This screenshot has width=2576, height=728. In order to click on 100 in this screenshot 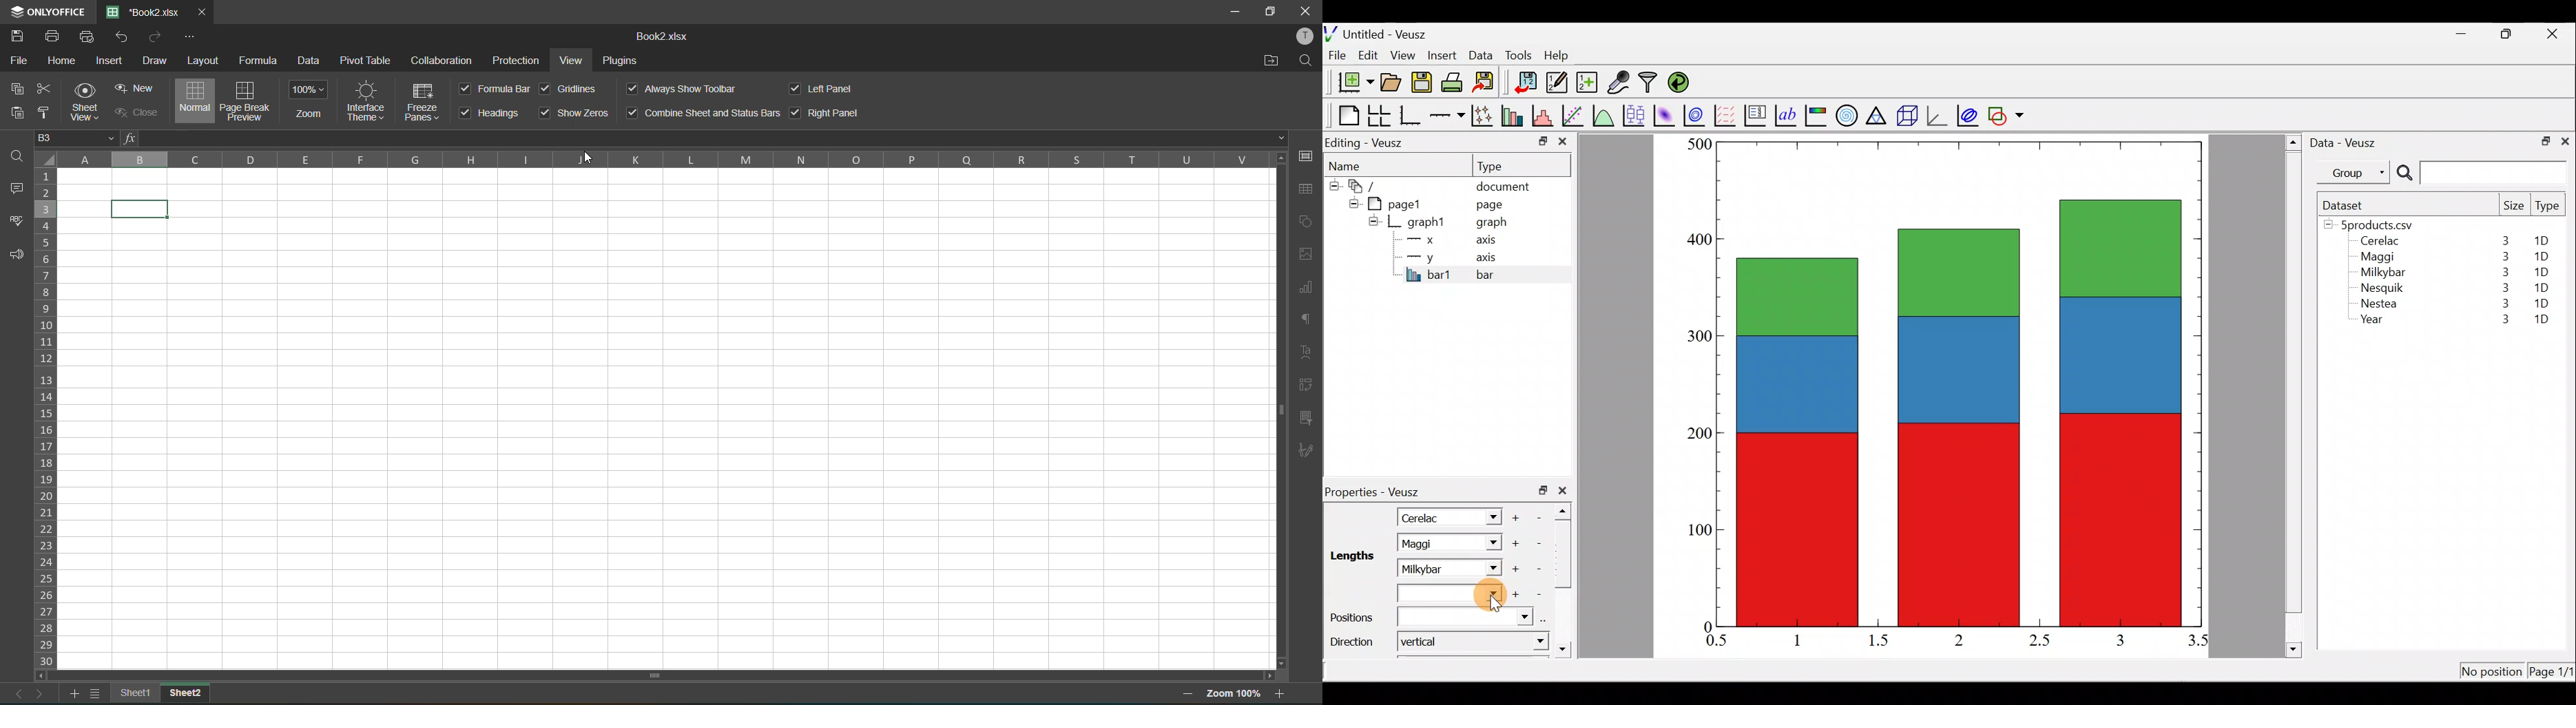, I will do `click(1695, 534)`.